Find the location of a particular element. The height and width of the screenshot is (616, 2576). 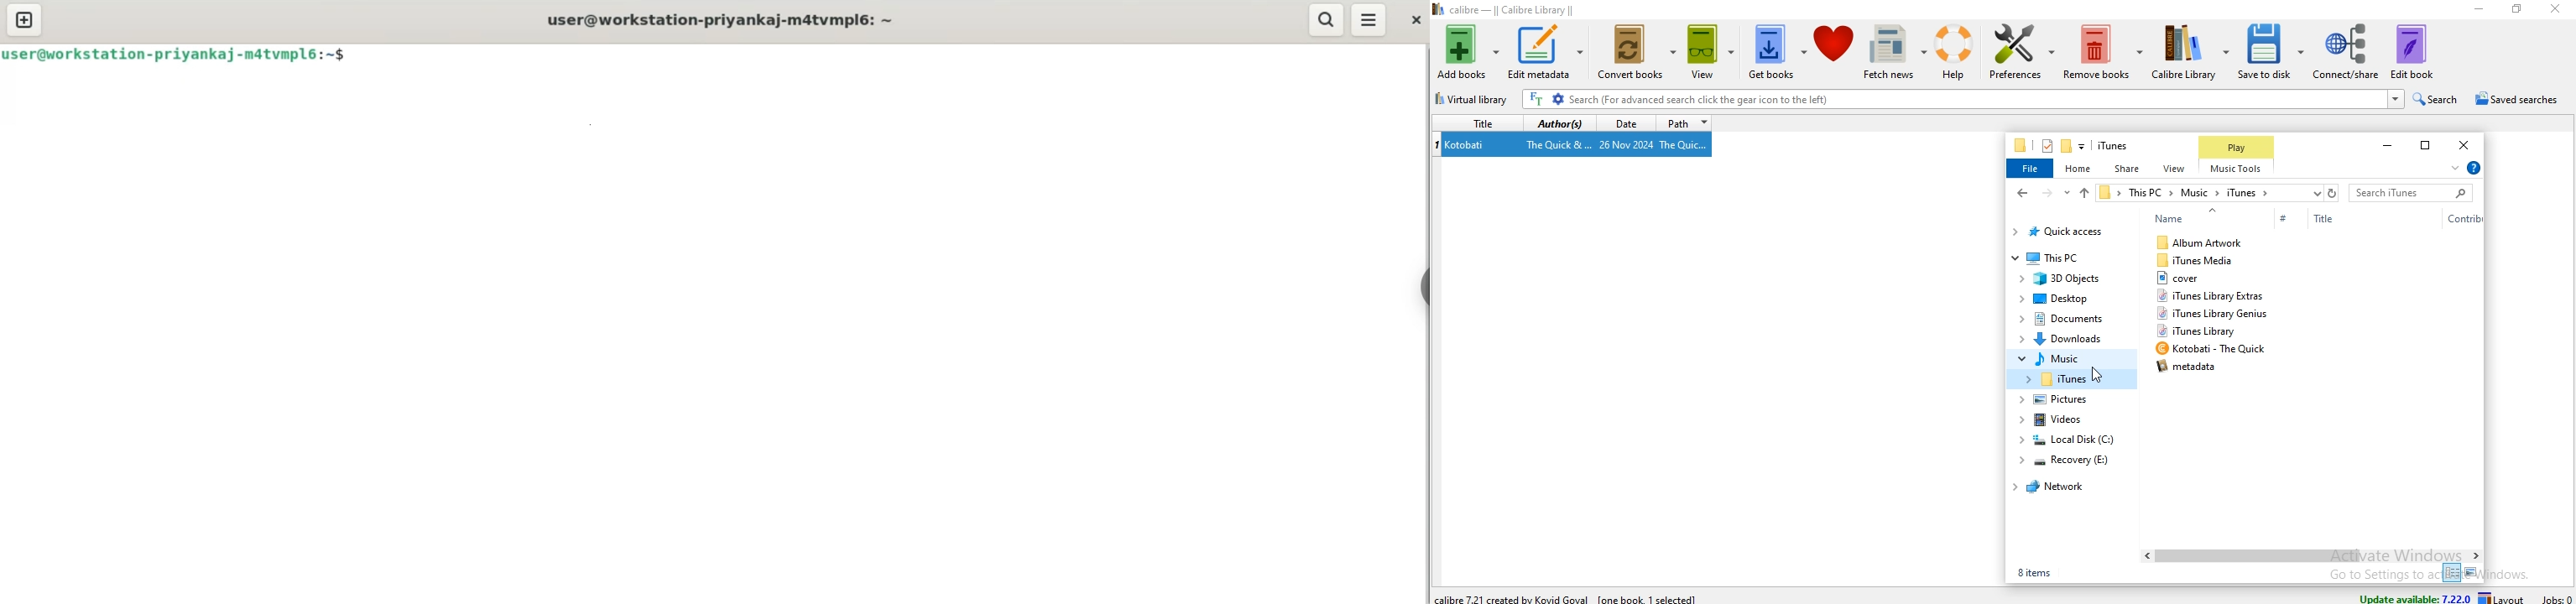

get books is located at coordinates (1777, 53).